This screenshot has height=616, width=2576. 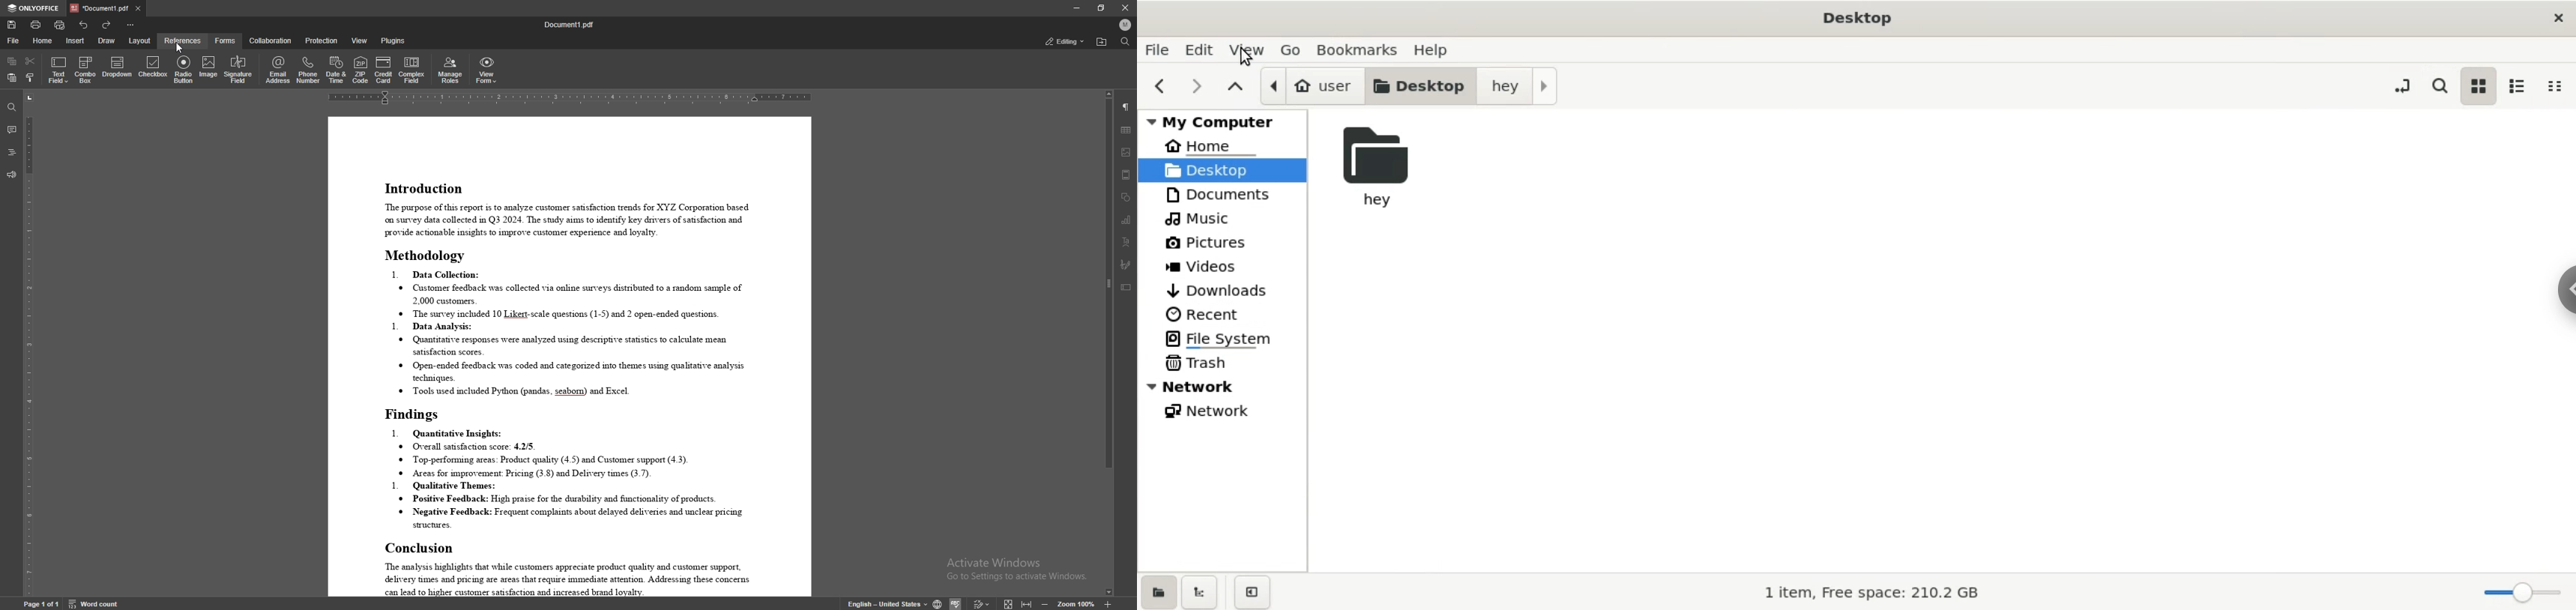 I want to click on quick print, so click(x=60, y=24).